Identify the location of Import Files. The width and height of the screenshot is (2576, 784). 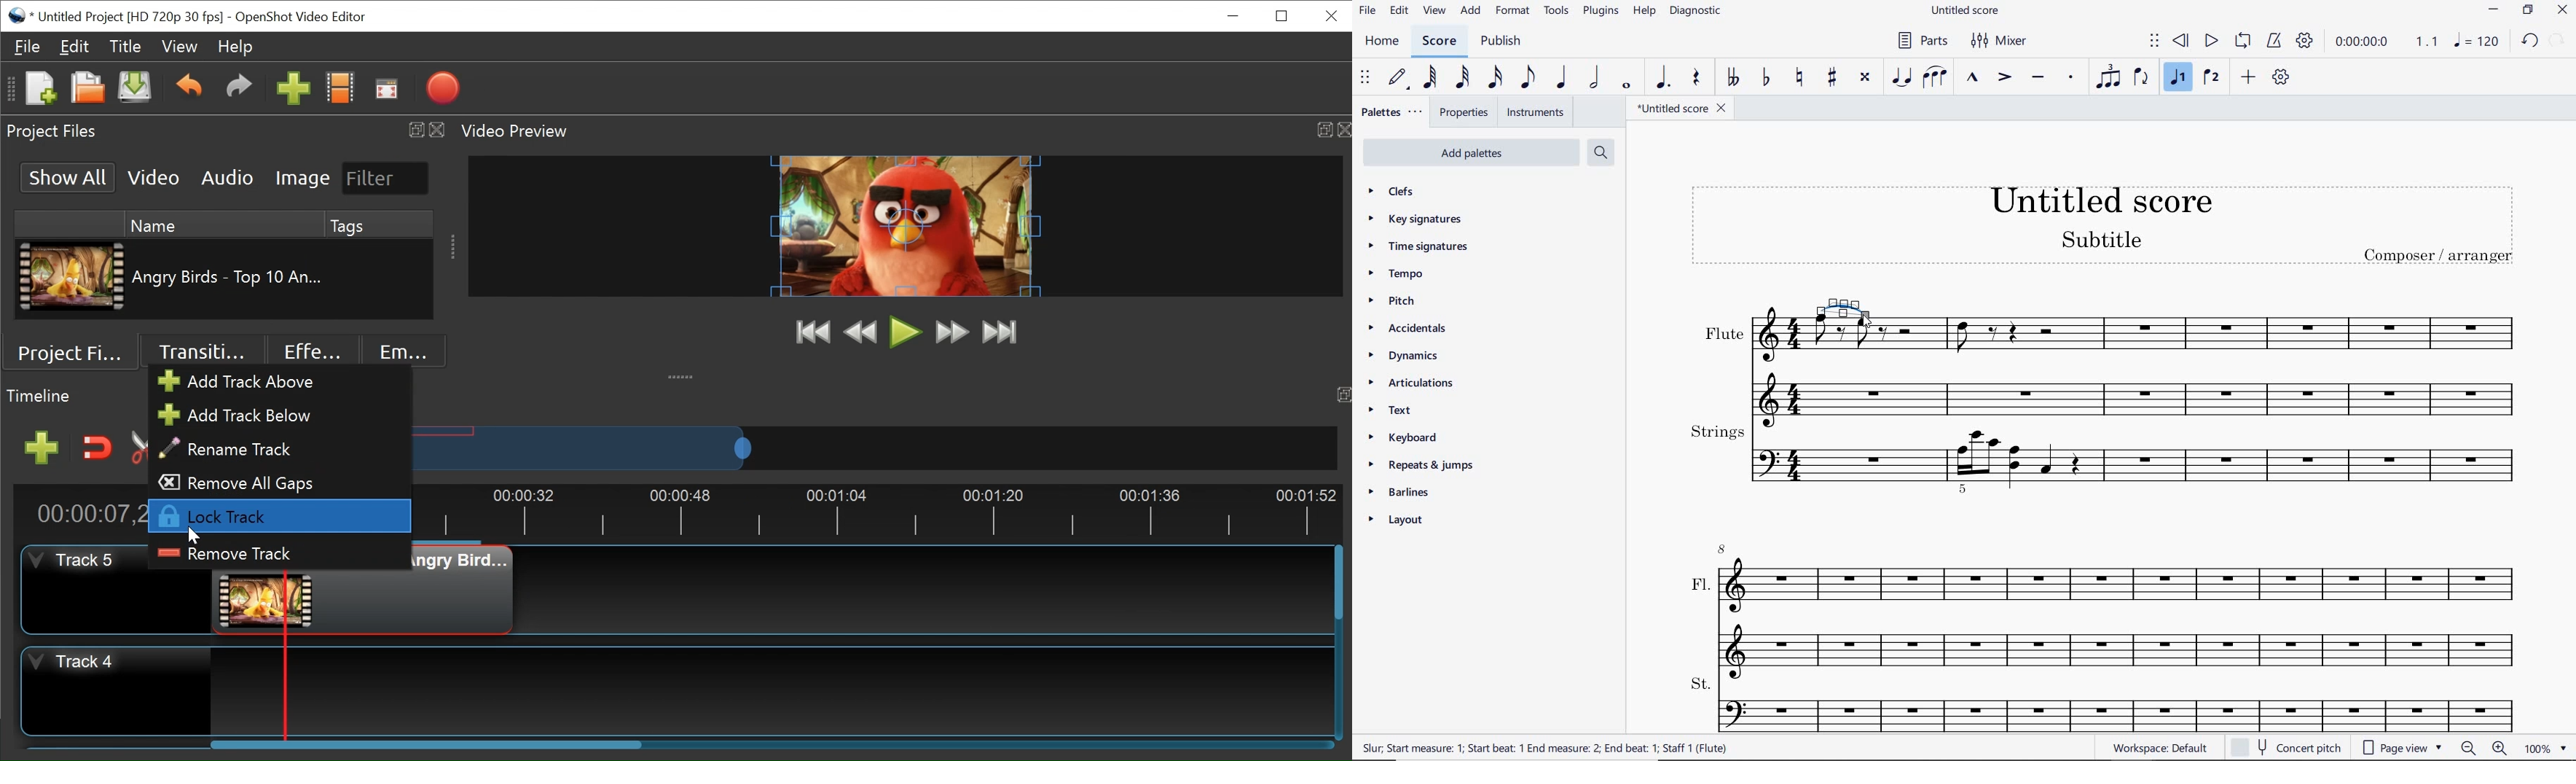
(294, 89).